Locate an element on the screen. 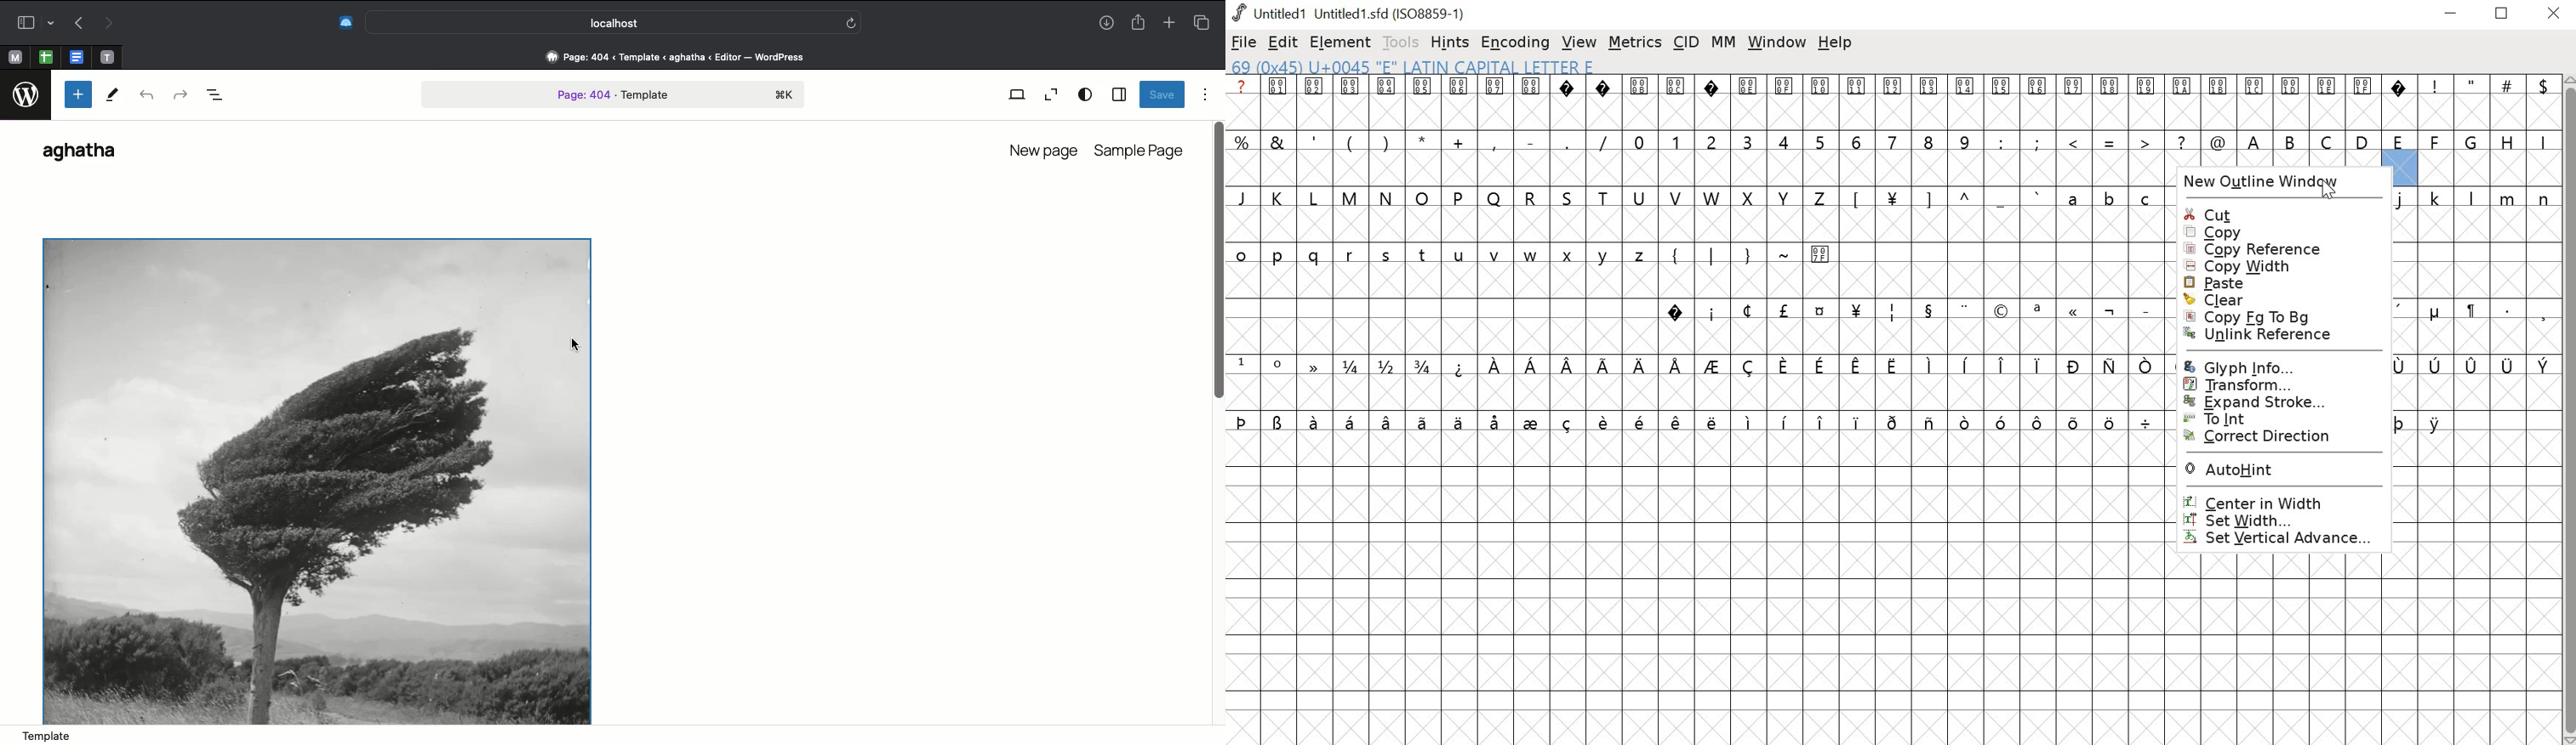 This screenshot has height=756, width=2576. Undo is located at coordinates (148, 98).